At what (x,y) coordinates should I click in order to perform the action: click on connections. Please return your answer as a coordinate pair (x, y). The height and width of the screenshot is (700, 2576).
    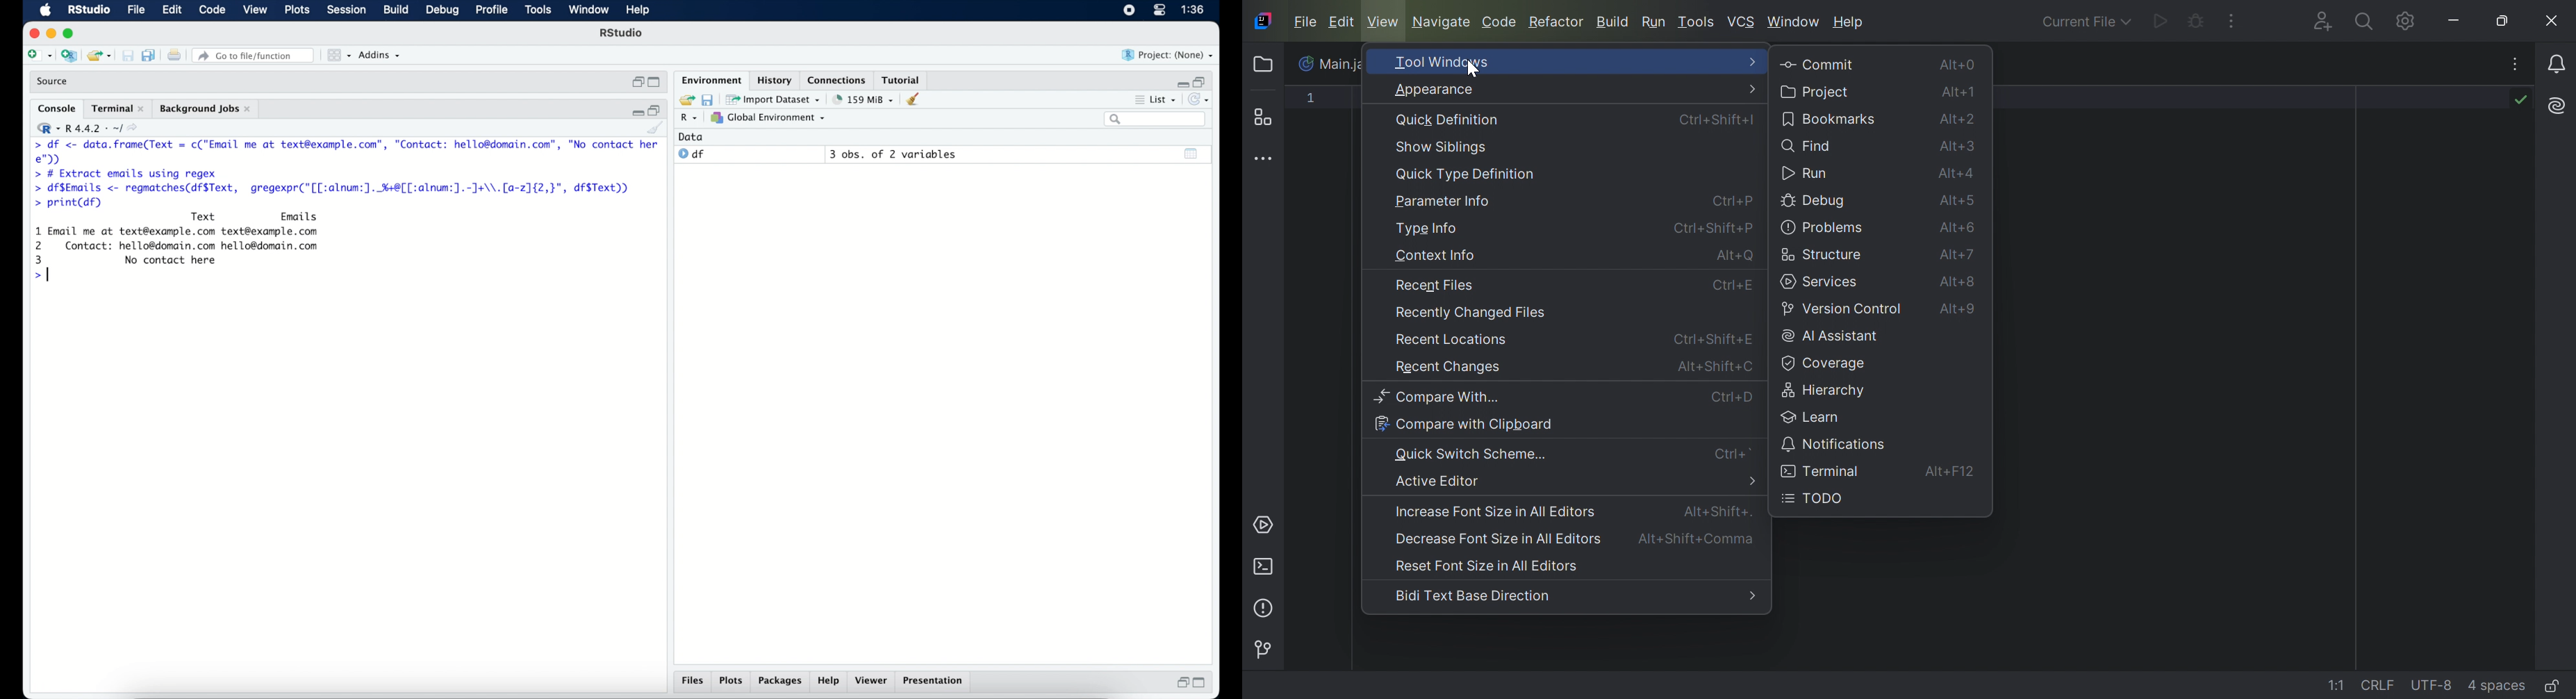
    Looking at the image, I should click on (839, 80).